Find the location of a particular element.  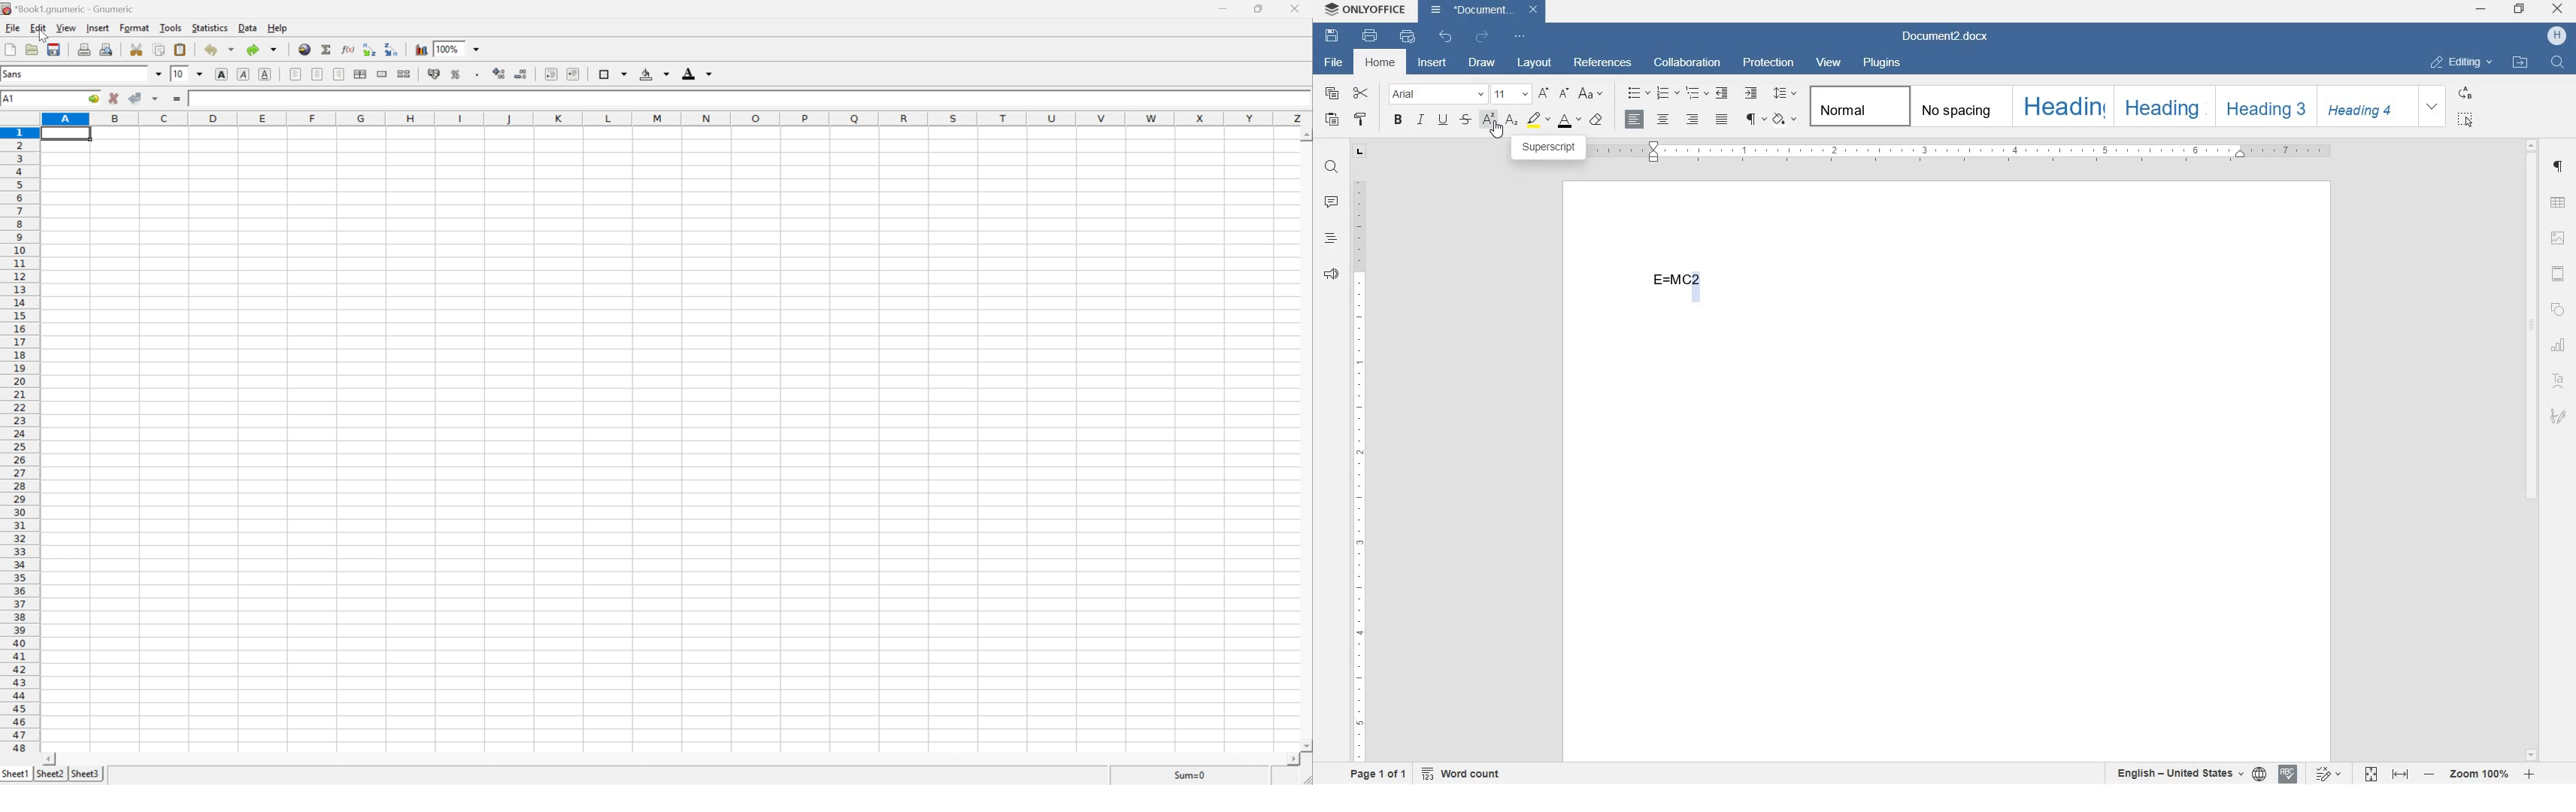

open a file is located at coordinates (33, 48).